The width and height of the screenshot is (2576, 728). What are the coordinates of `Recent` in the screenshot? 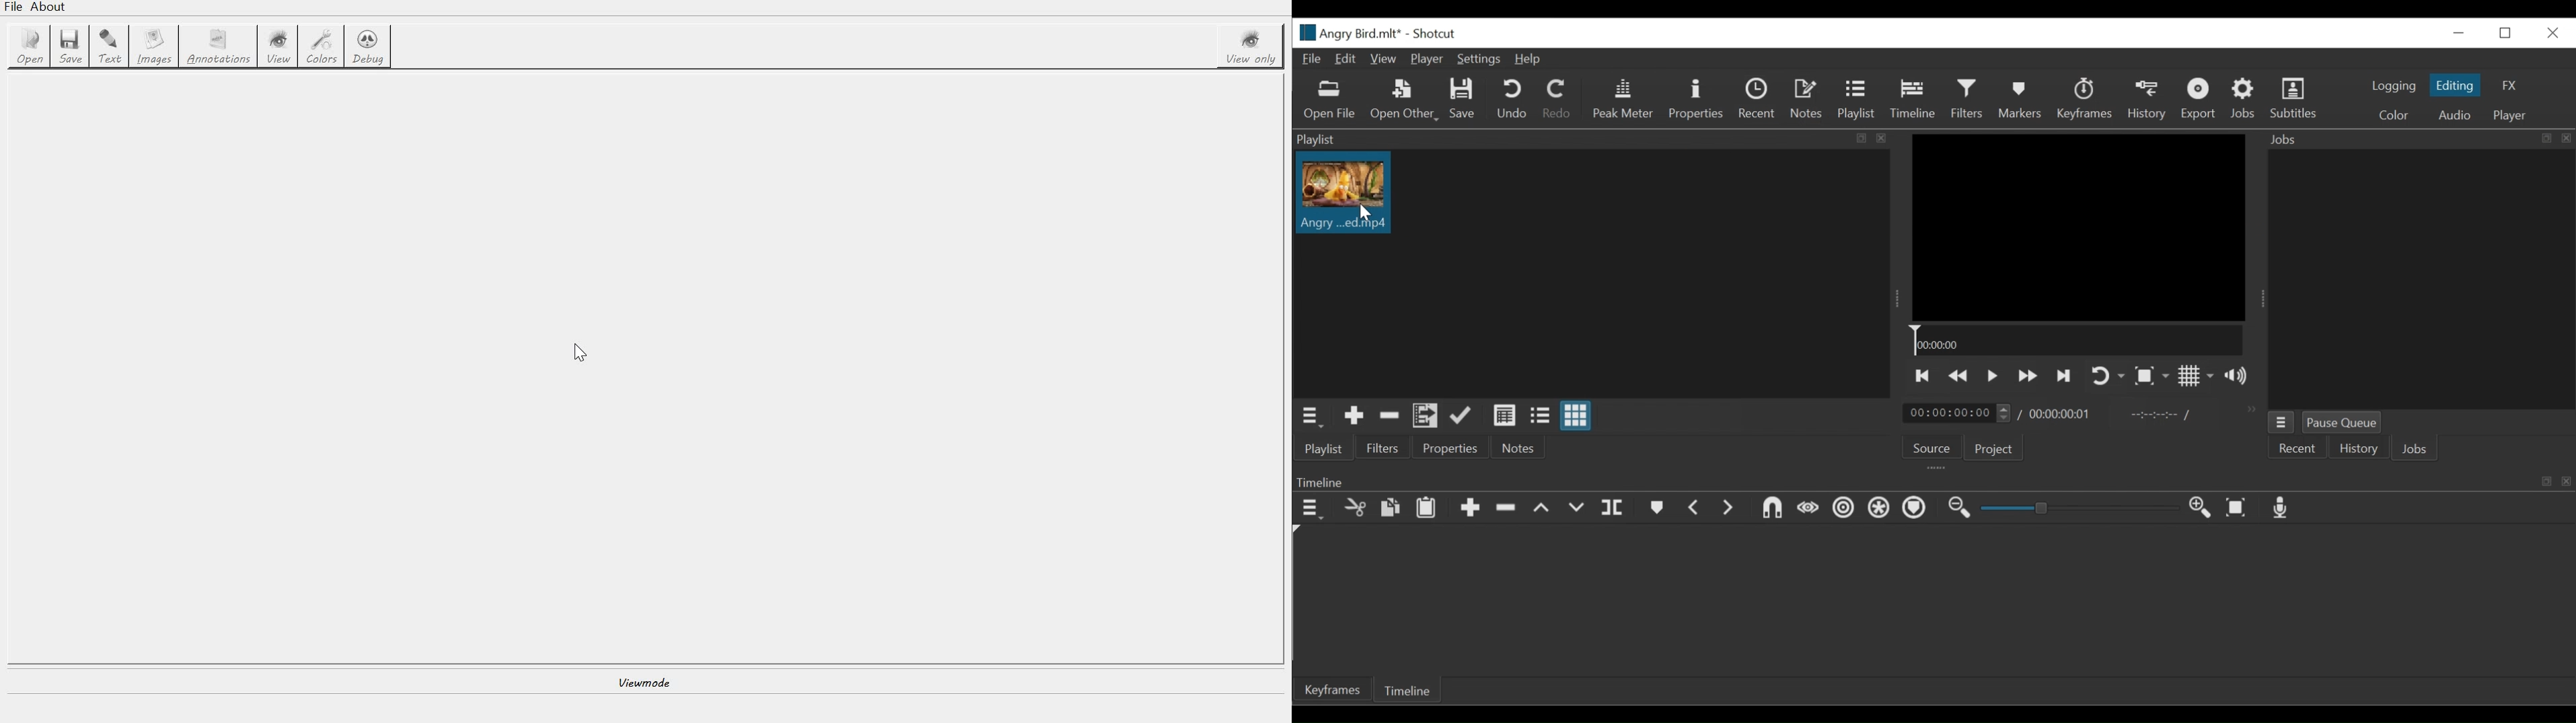 It's located at (1756, 100).